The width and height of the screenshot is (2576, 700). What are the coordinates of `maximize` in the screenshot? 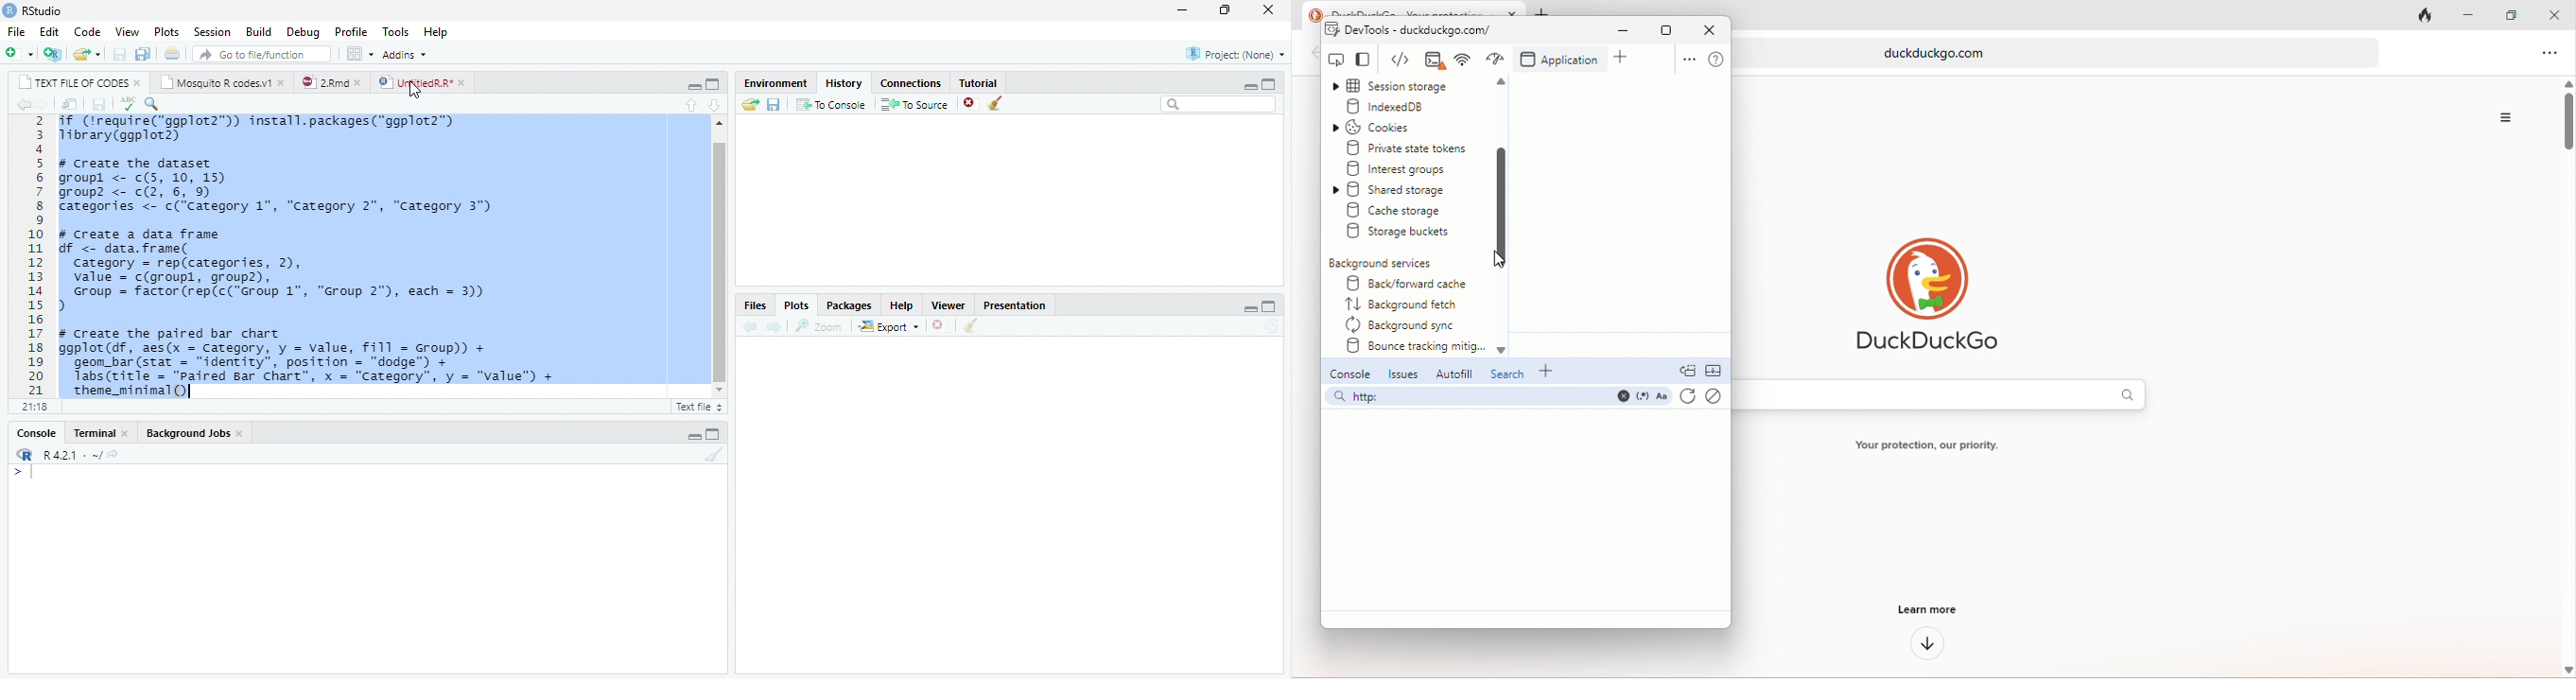 It's located at (1270, 307).